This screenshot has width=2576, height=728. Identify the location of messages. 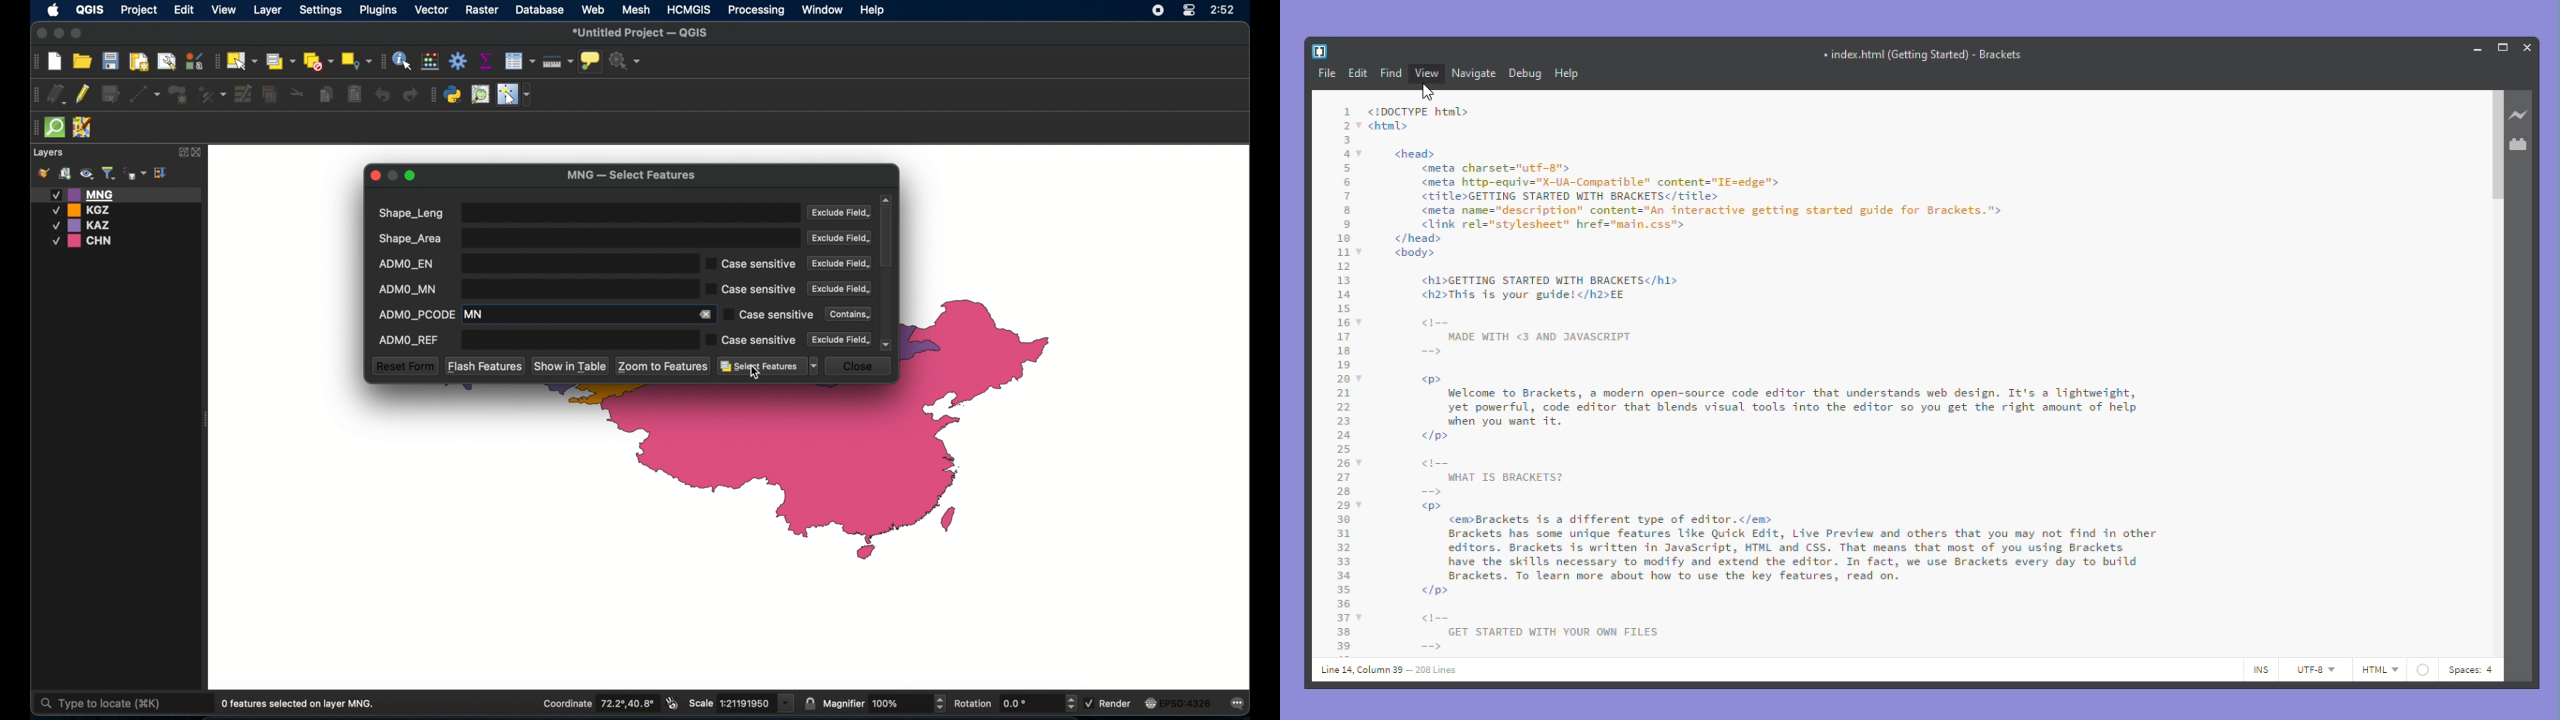
(1240, 704).